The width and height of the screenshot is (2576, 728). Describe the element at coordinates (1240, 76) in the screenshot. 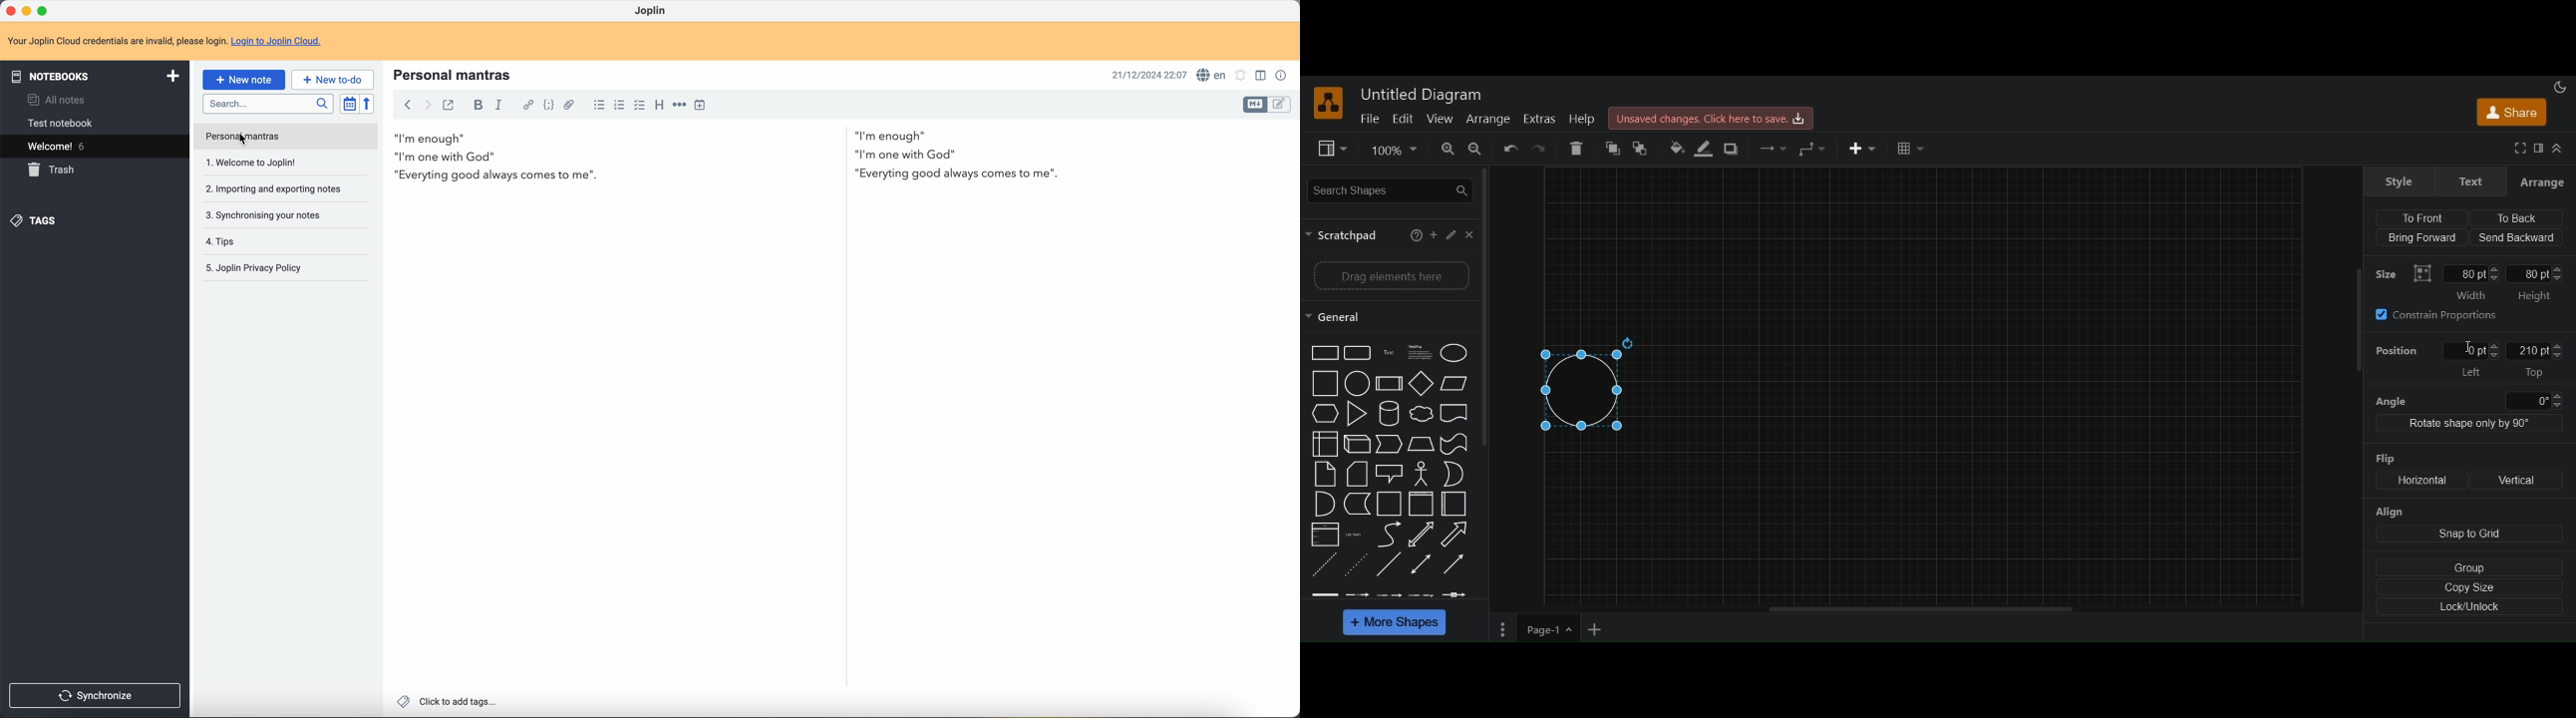

I see `set alarm` at that location.